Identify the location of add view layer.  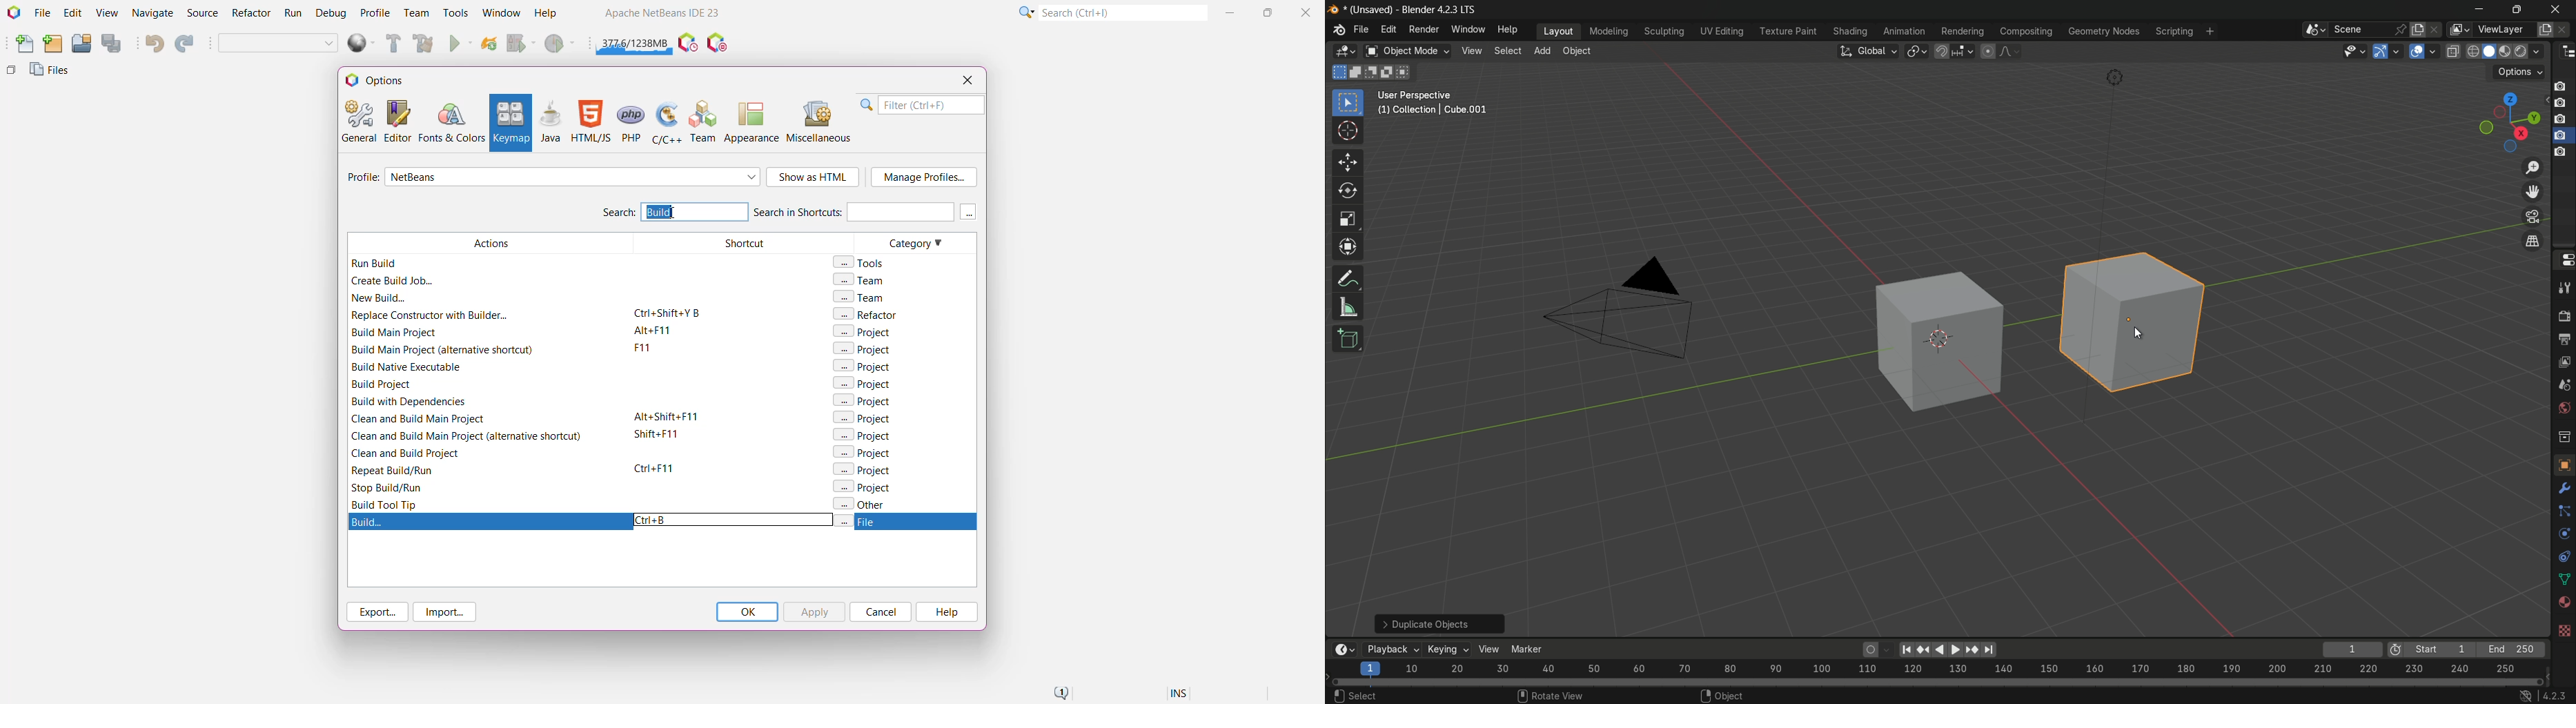
(2546, 28).